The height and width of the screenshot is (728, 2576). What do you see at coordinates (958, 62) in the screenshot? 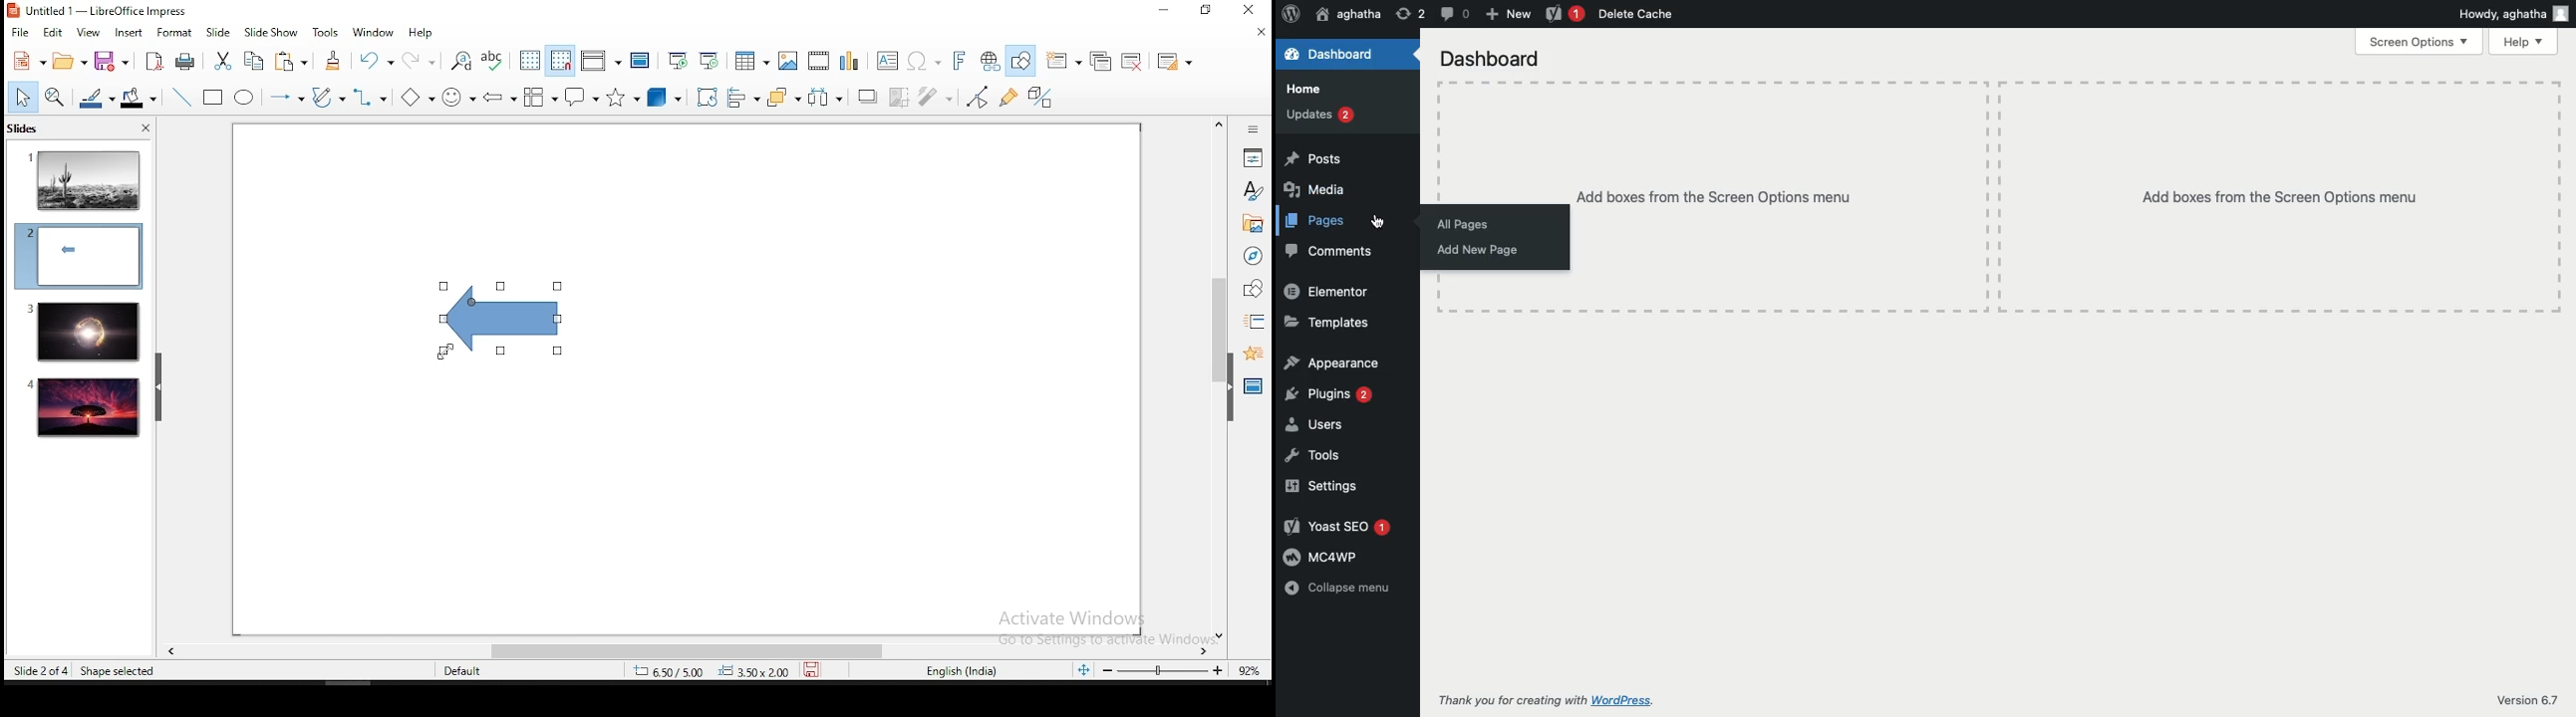
I see `fontwork text` at bounding box center [958, 62].